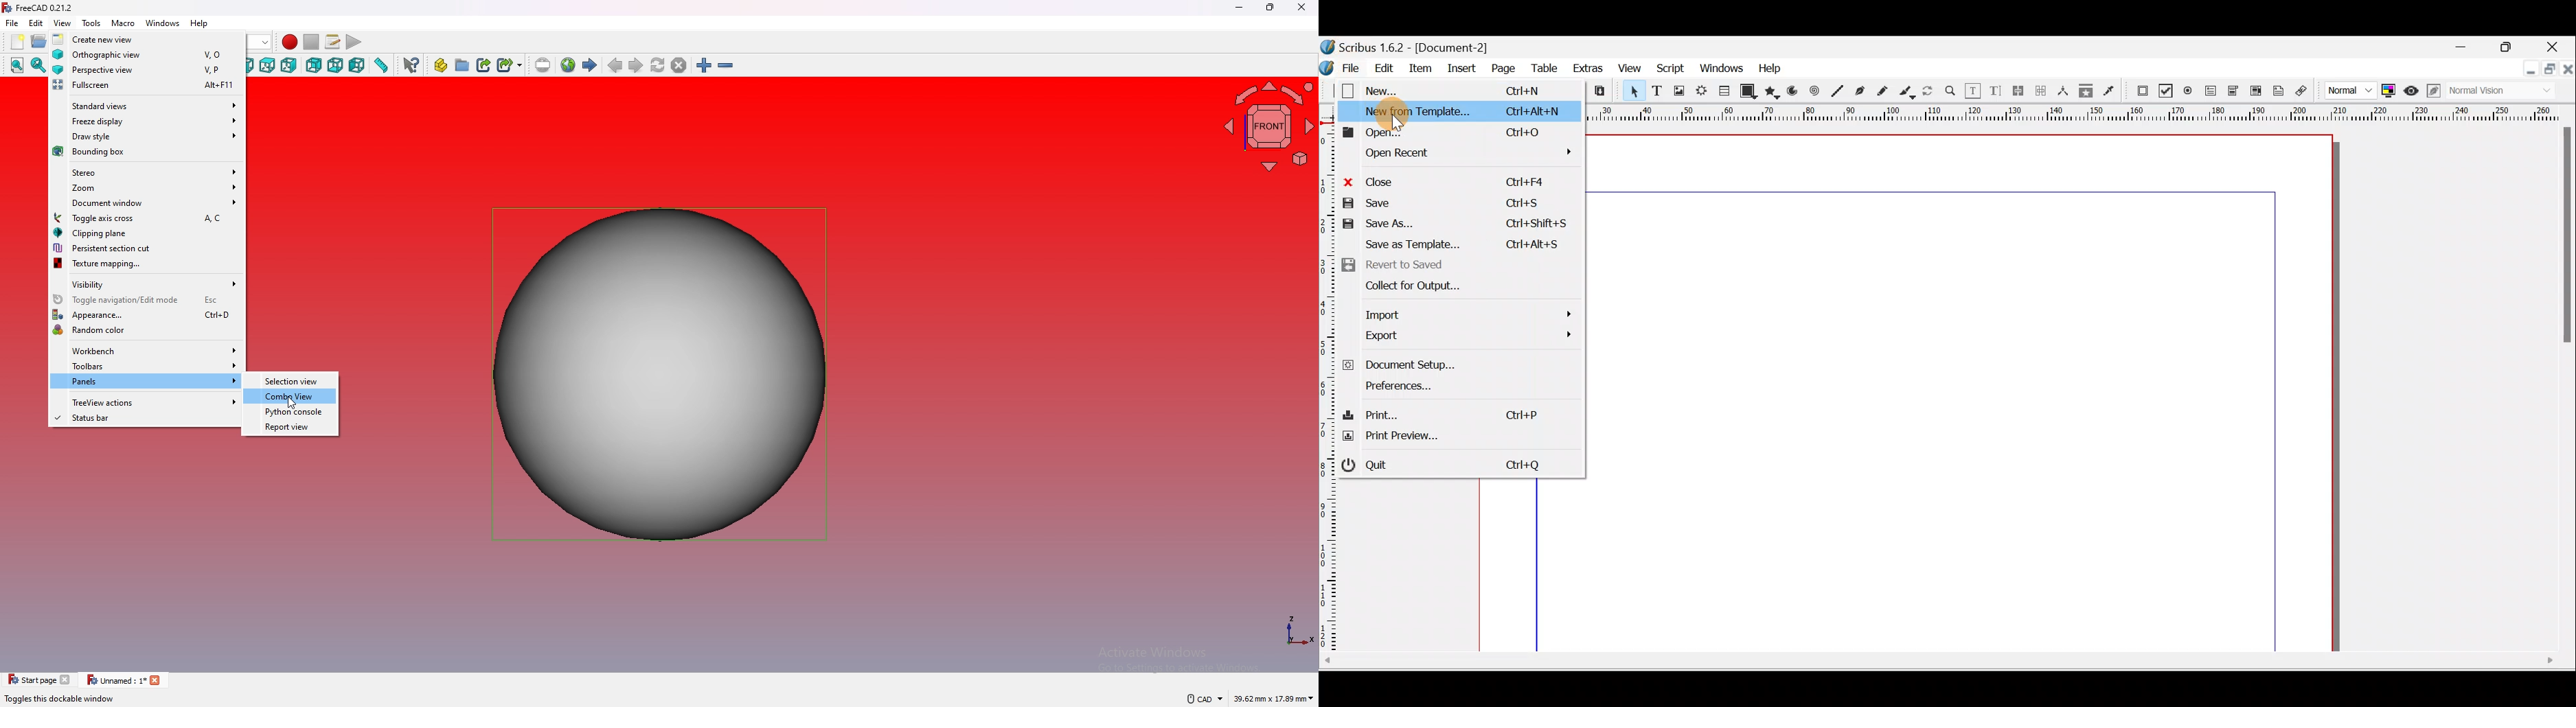 The image size is (2576, 728). Describe the element at coordinates (147, 136) in the screenshot. I see `draw style` at that location.